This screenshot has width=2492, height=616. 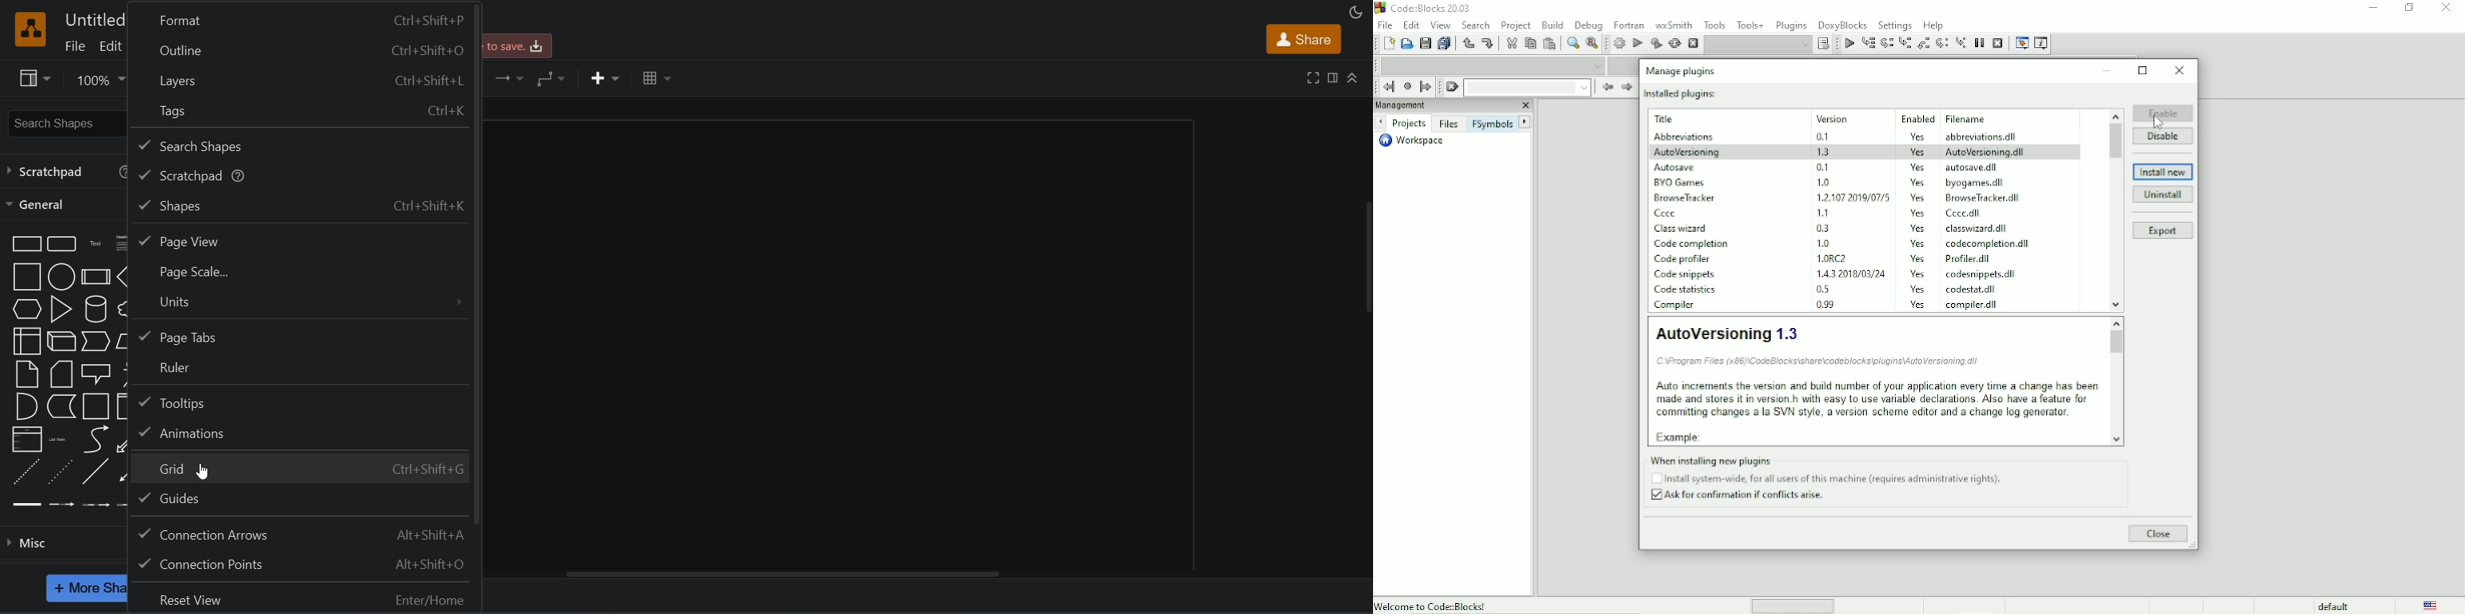 I want to click on animations, so click(x=306, y=437).